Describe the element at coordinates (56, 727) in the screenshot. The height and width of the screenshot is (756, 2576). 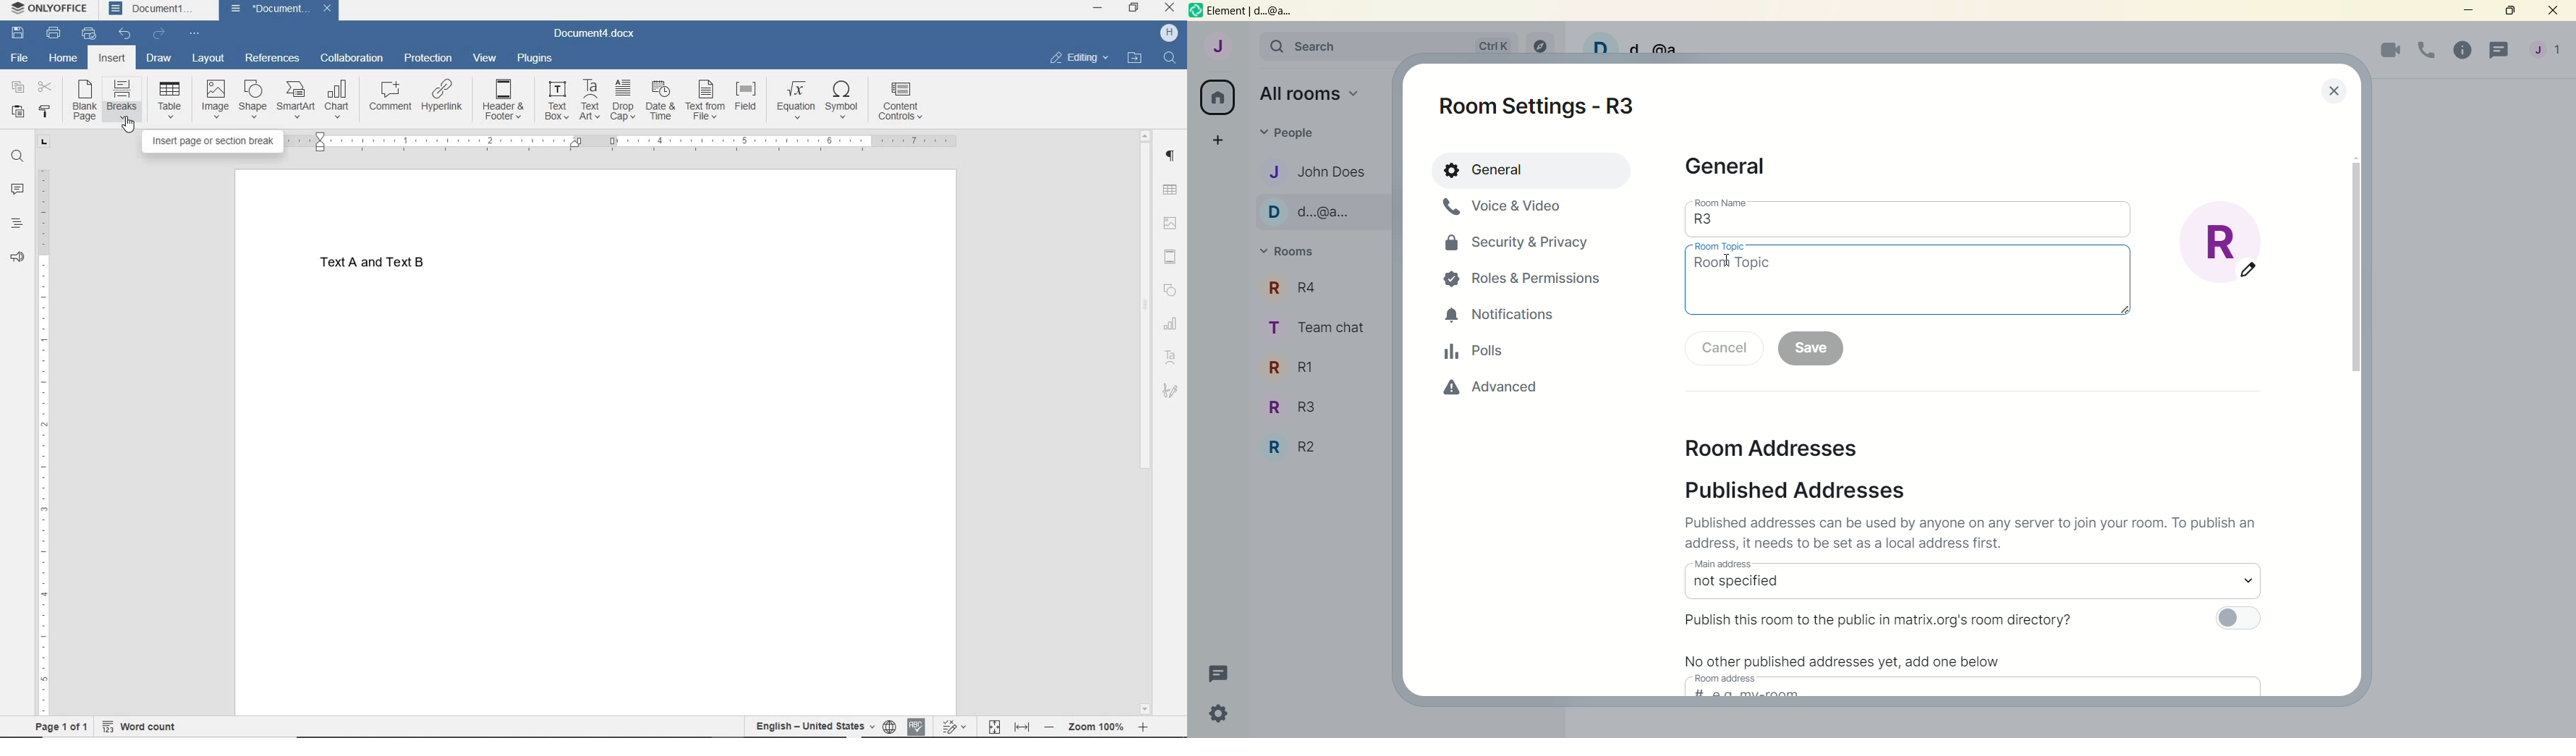
I see `PAGE 1 OF 1` at that location.